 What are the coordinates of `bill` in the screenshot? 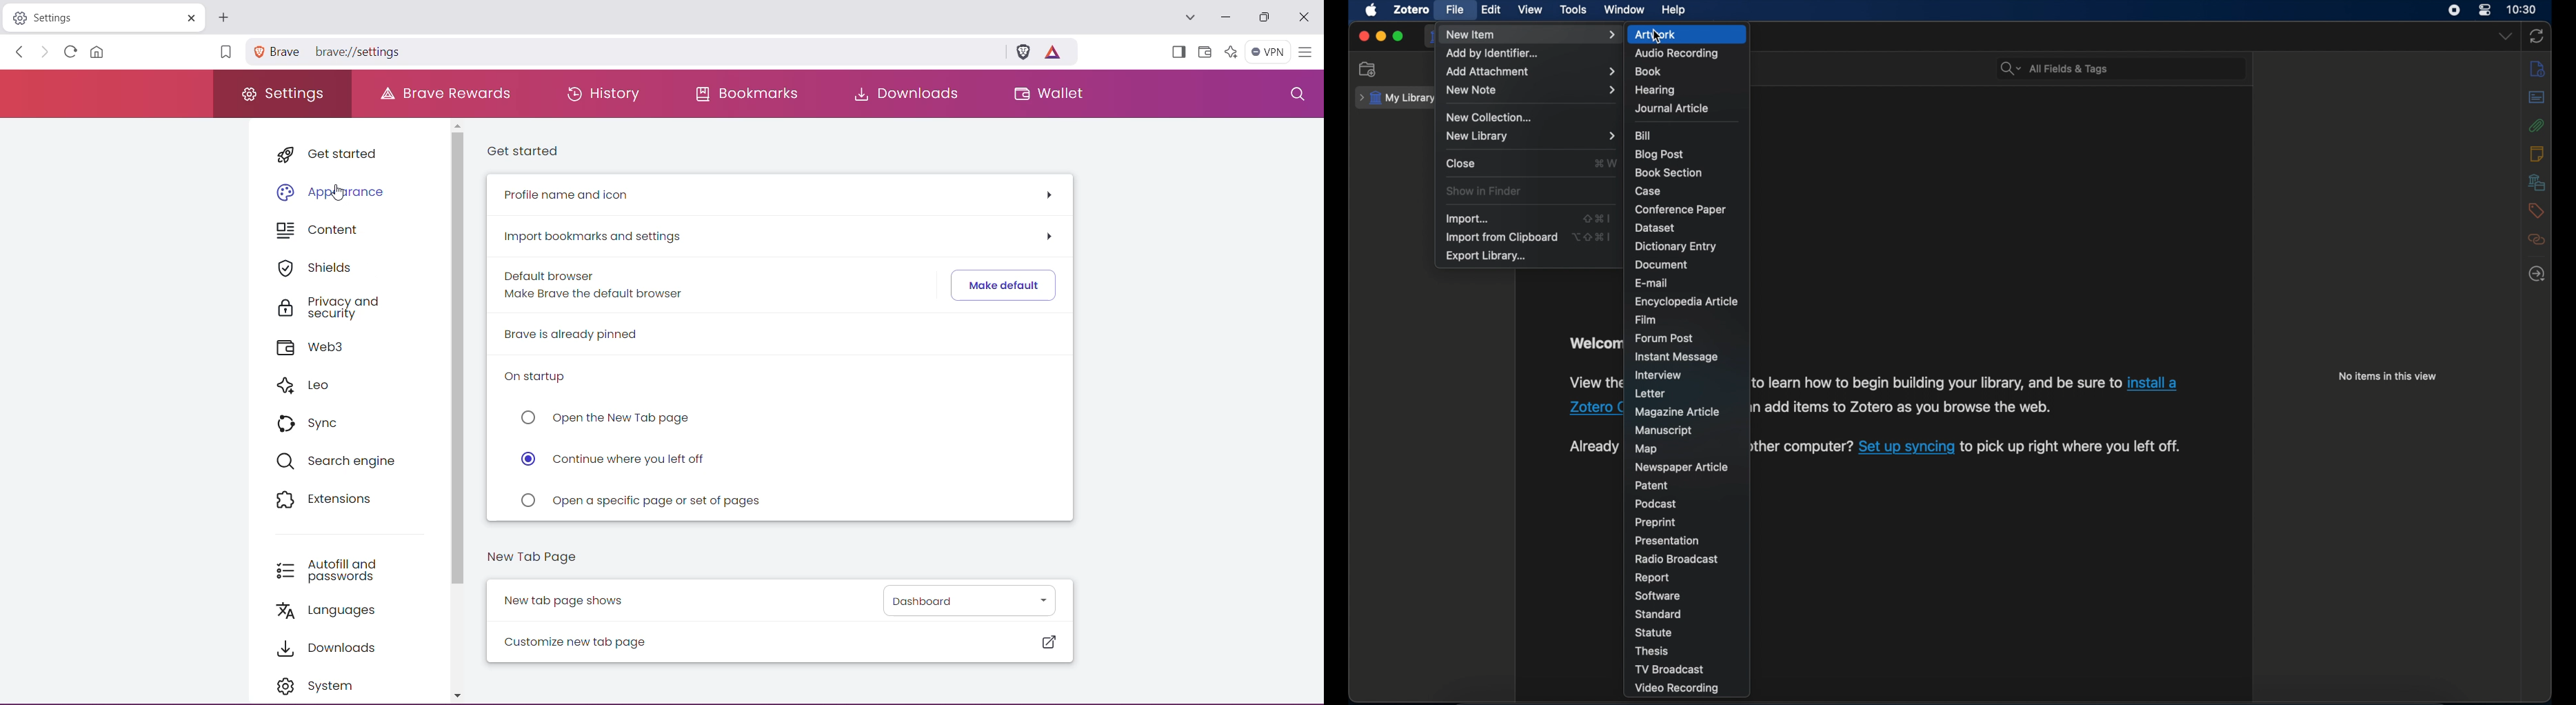 It's located at (1644, 135).